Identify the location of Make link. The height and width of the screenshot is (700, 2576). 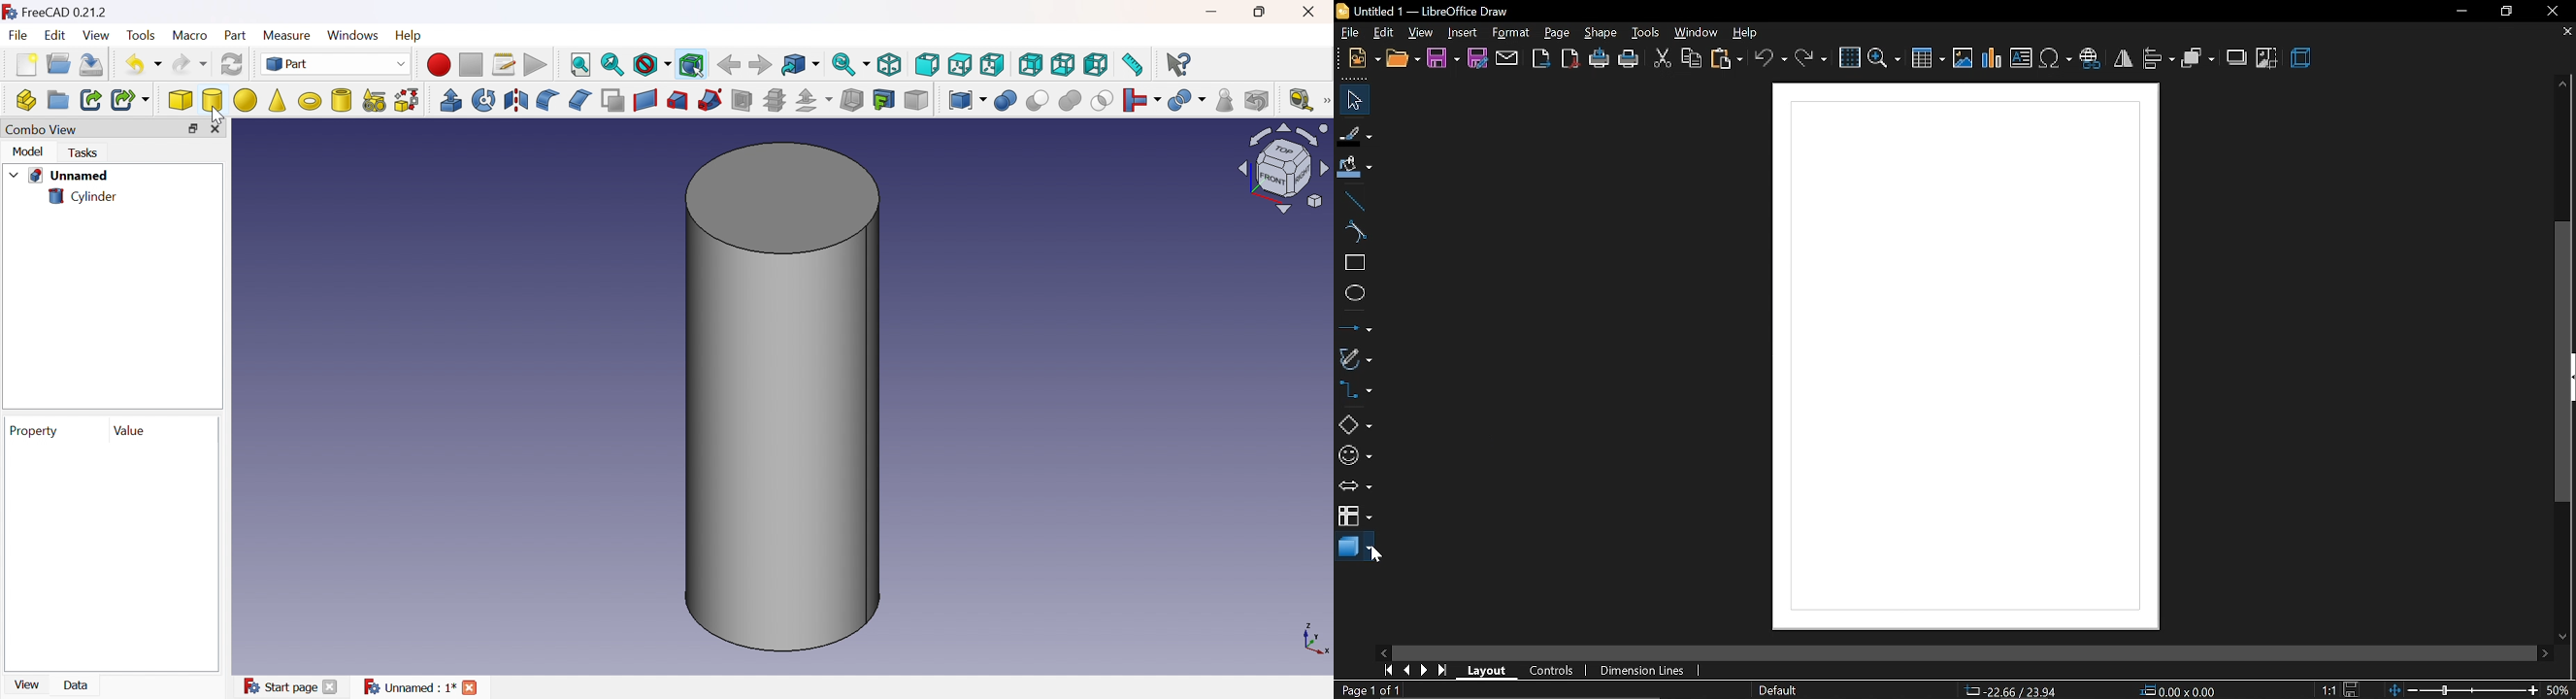
(91, 101).